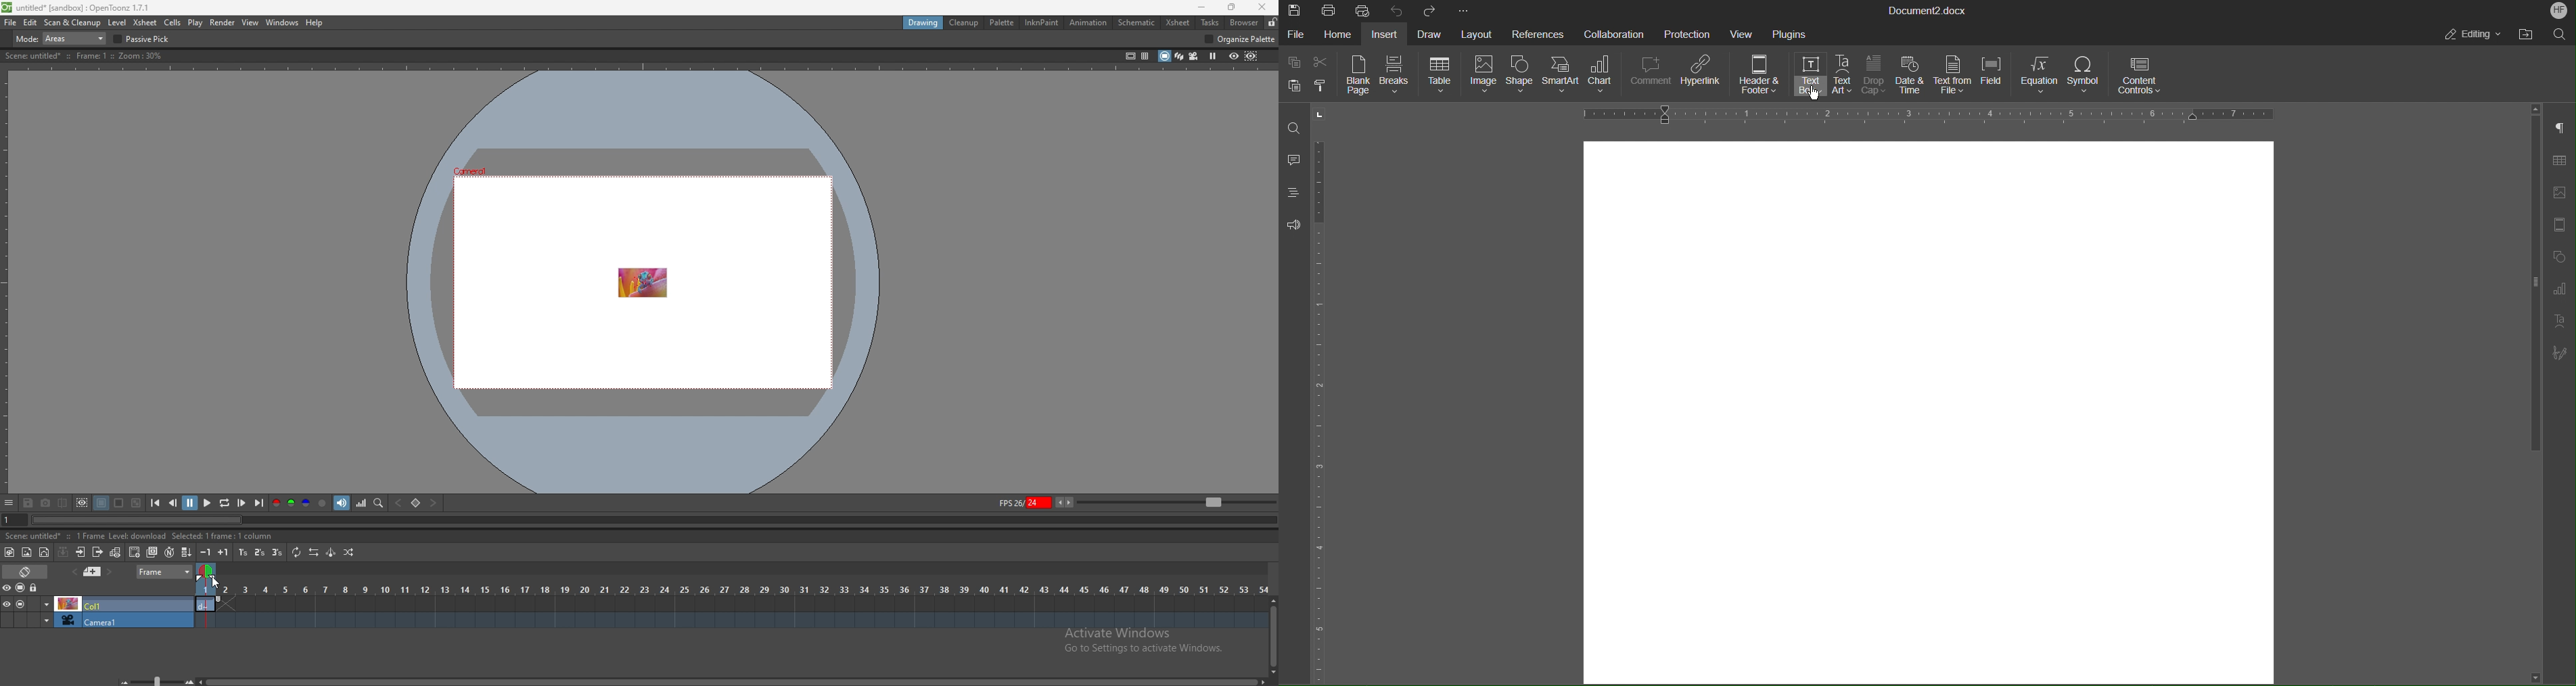 Image resolution: width=2576 pixels, height=700 pixels. Describe the element at coordinates (2039, 75) in the screenshot. I see `Equation` at that location.